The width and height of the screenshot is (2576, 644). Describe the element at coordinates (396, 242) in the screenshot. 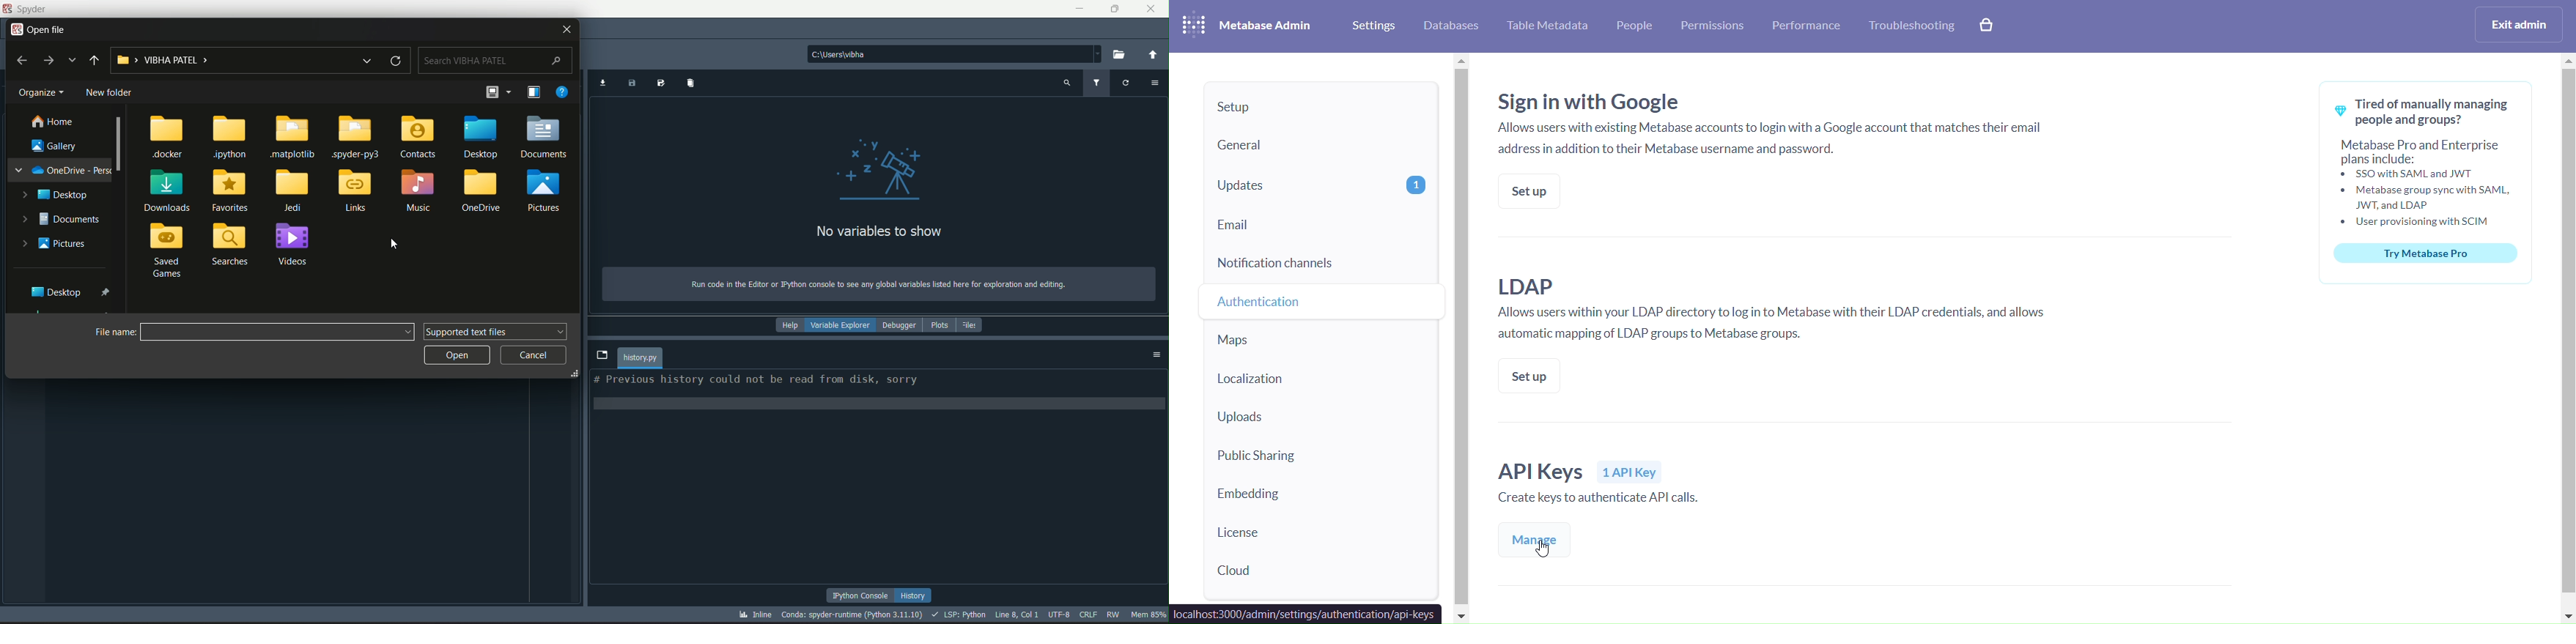

I see `cursor` at that location.